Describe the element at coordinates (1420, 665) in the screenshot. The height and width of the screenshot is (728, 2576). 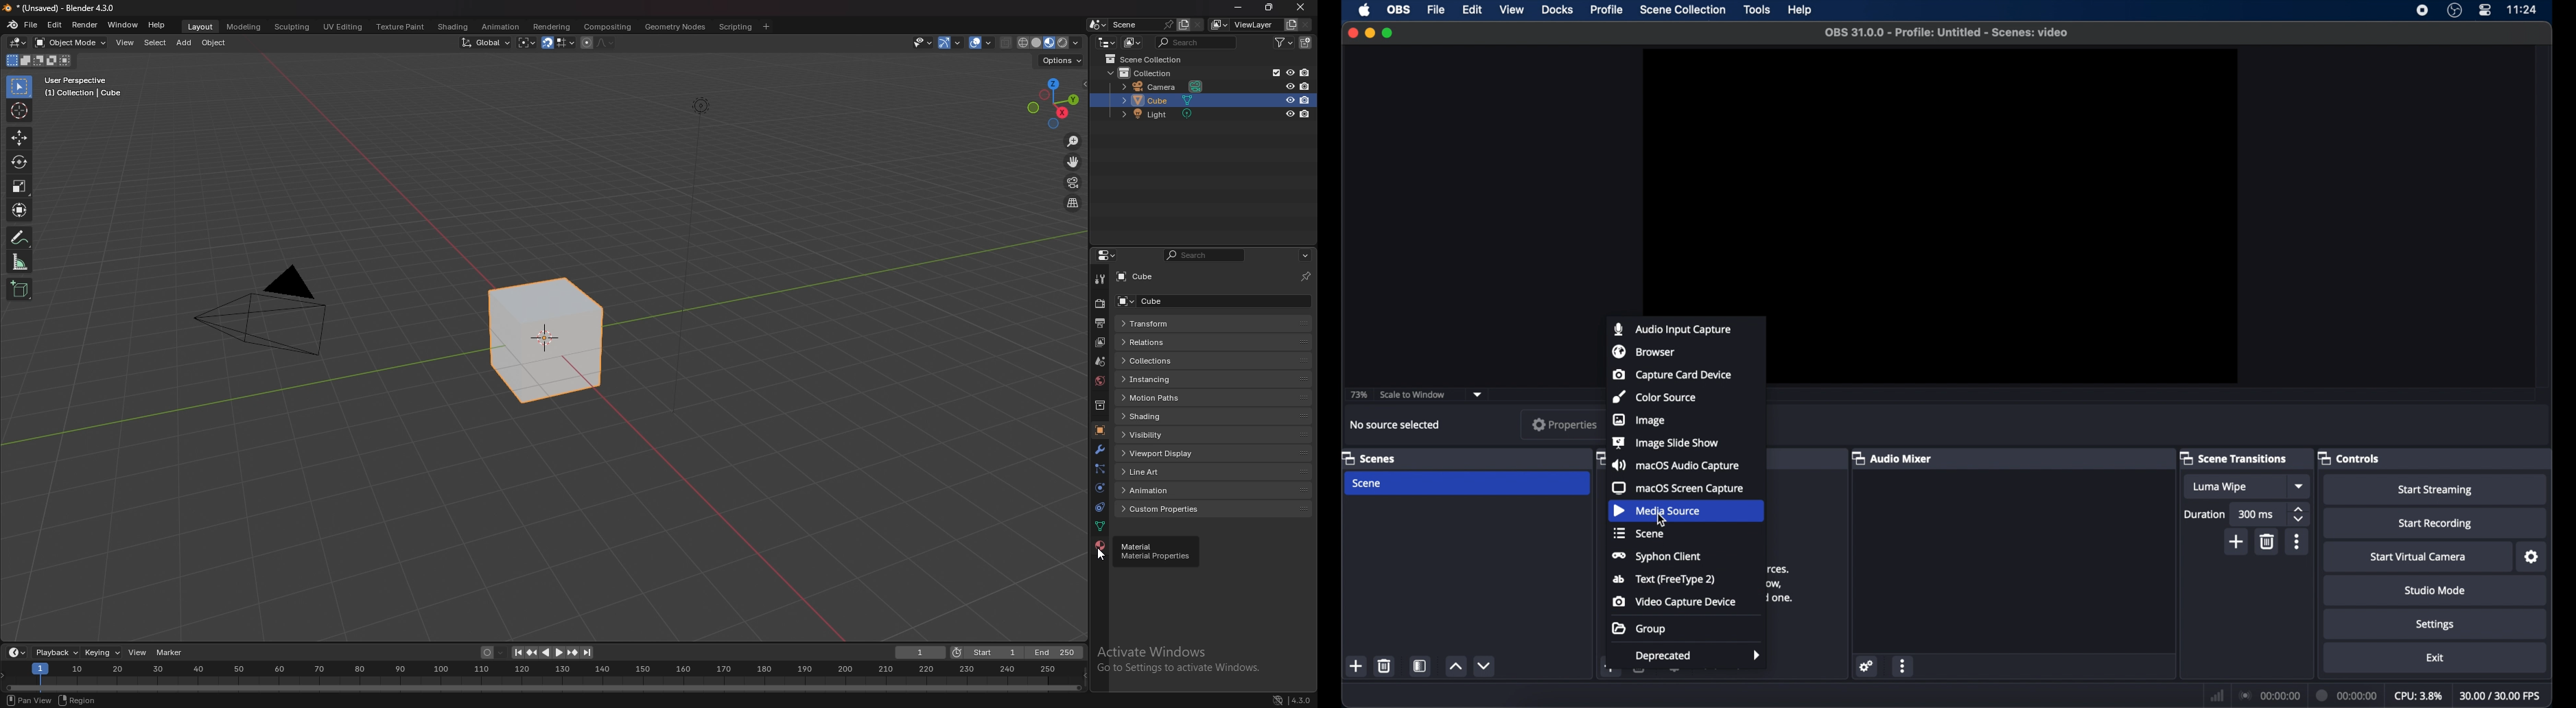
I see `scene filters` at that location.